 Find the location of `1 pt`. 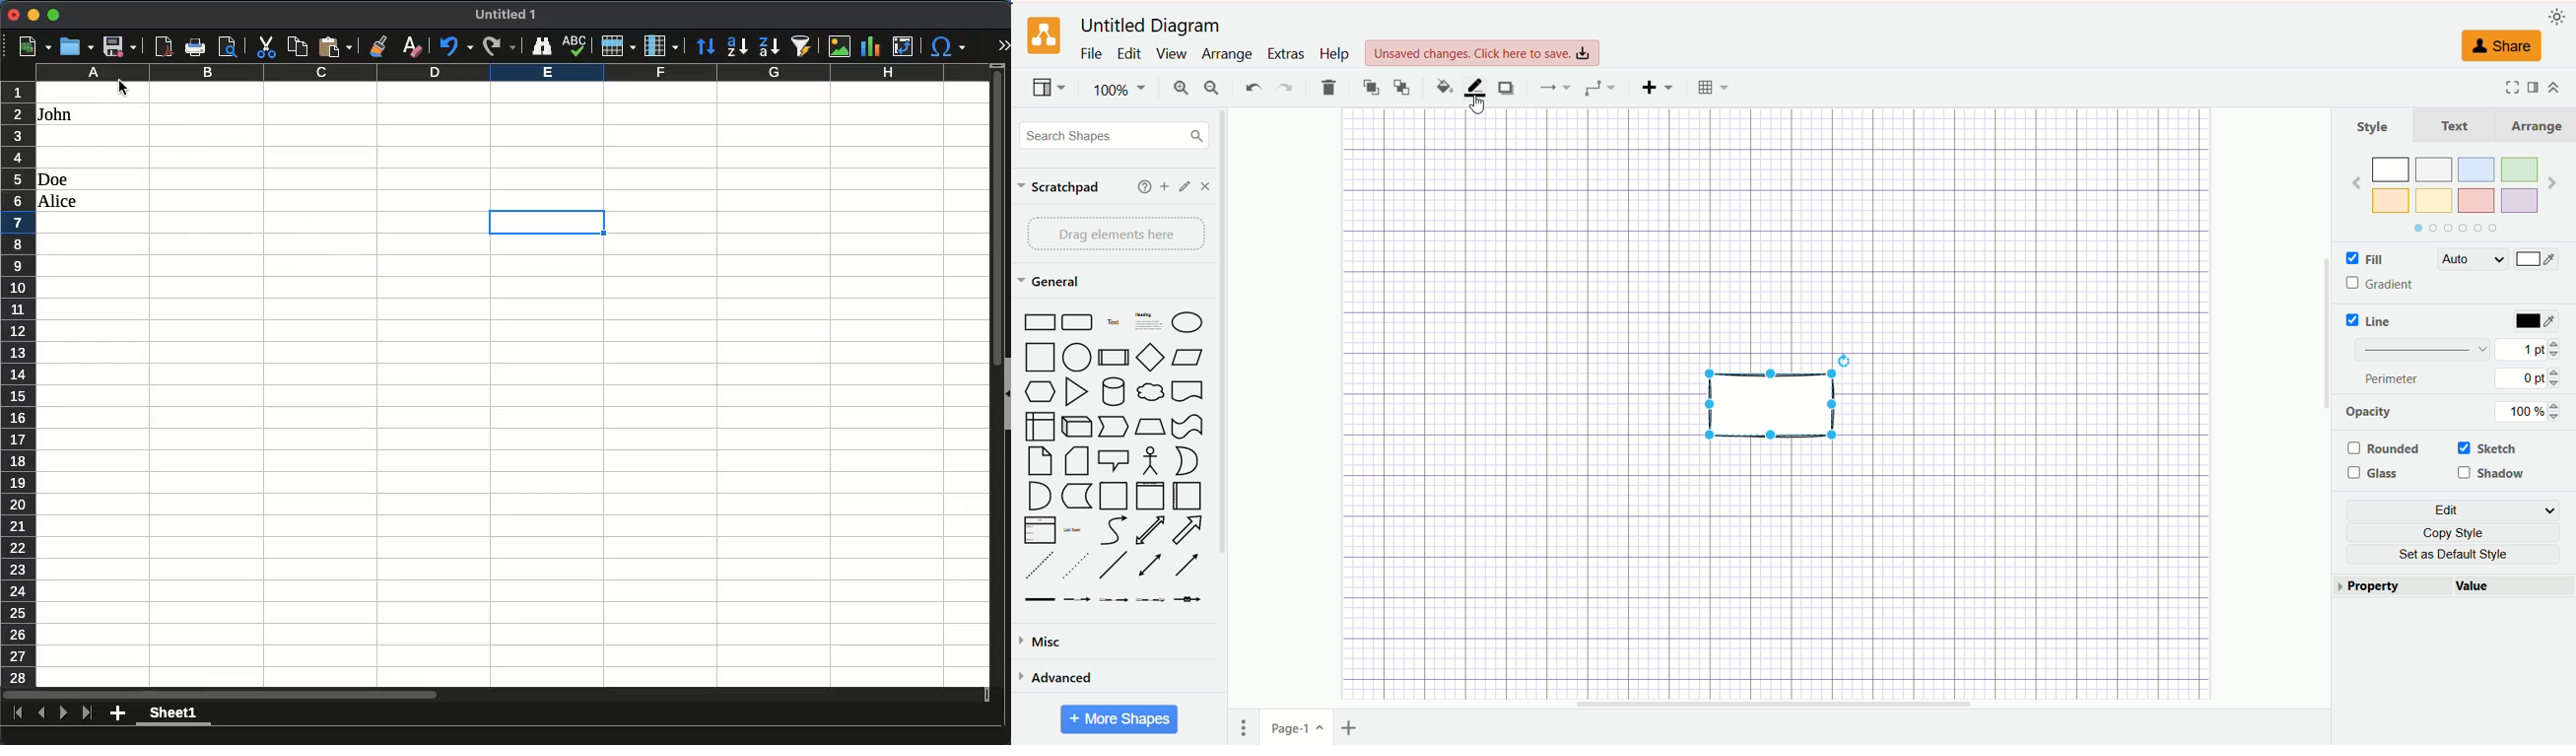

1 pt is located at coordinates (2530, 349).